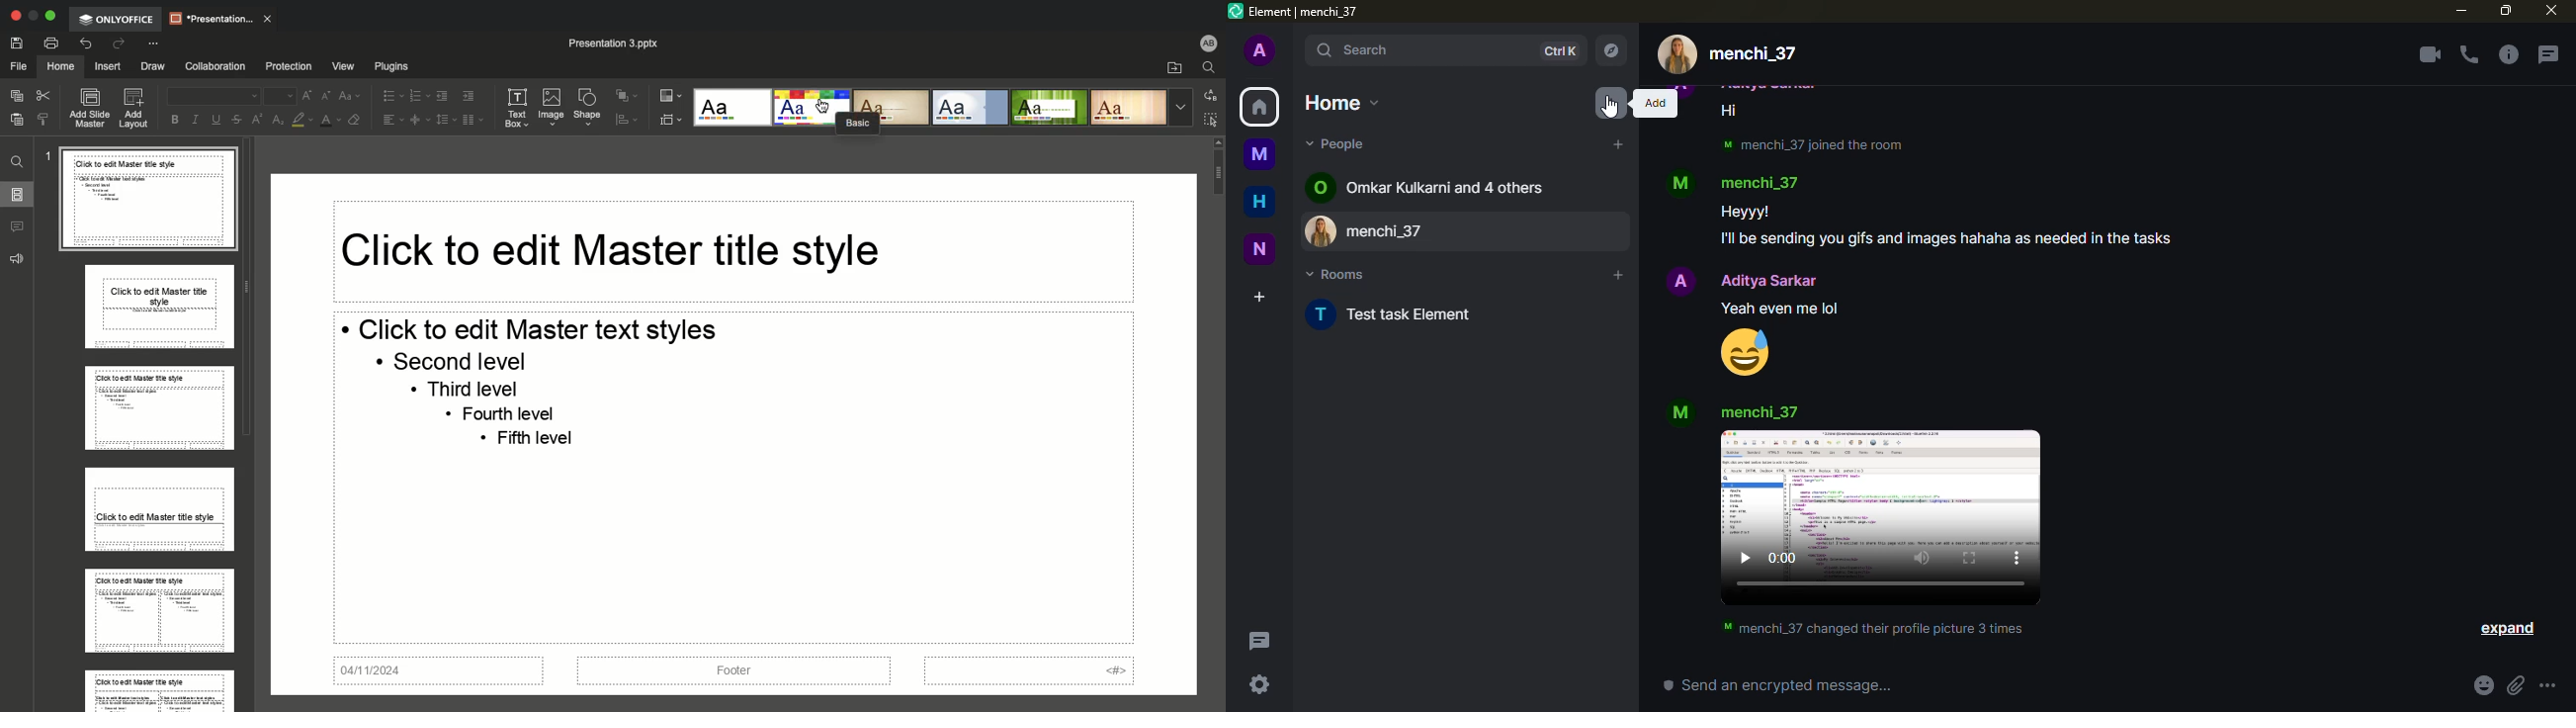  I want to click on add, so click(1617, 275).